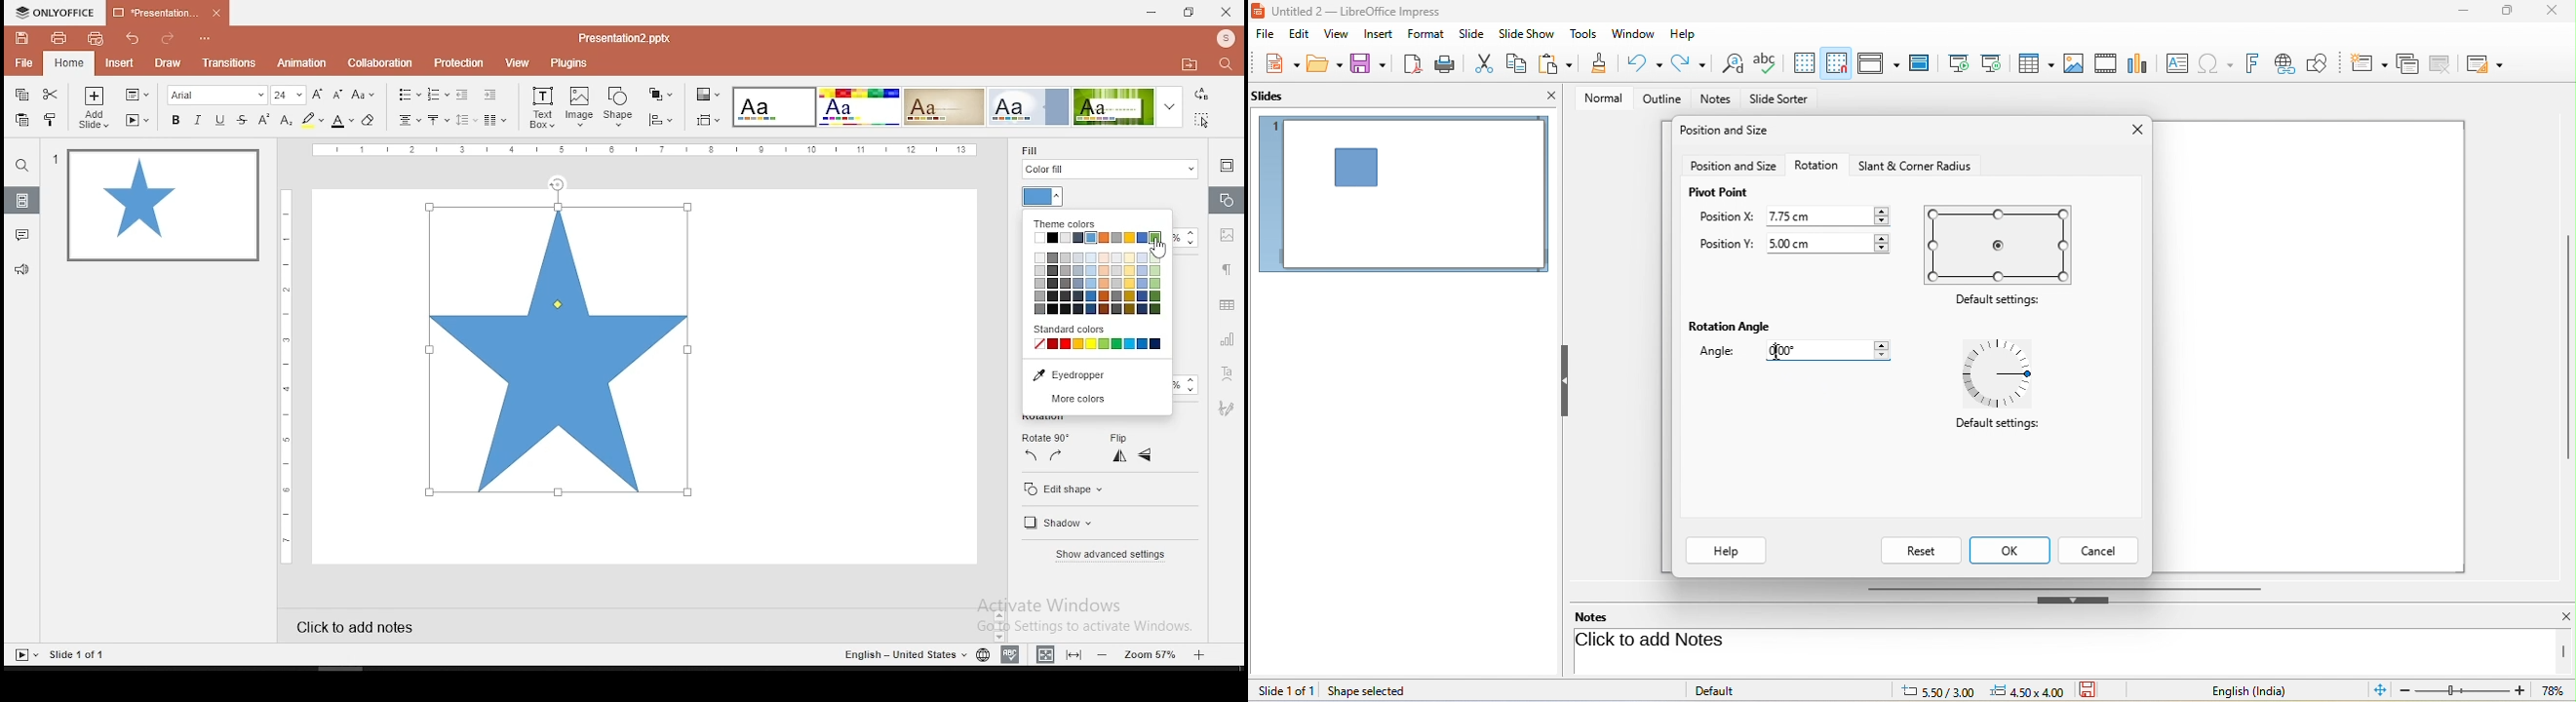 This screenshot has width=2576, height=728. What do you see at coordinates (95, 38) in the screenshot?
I see `quick print` at bounding box center [95, 38].